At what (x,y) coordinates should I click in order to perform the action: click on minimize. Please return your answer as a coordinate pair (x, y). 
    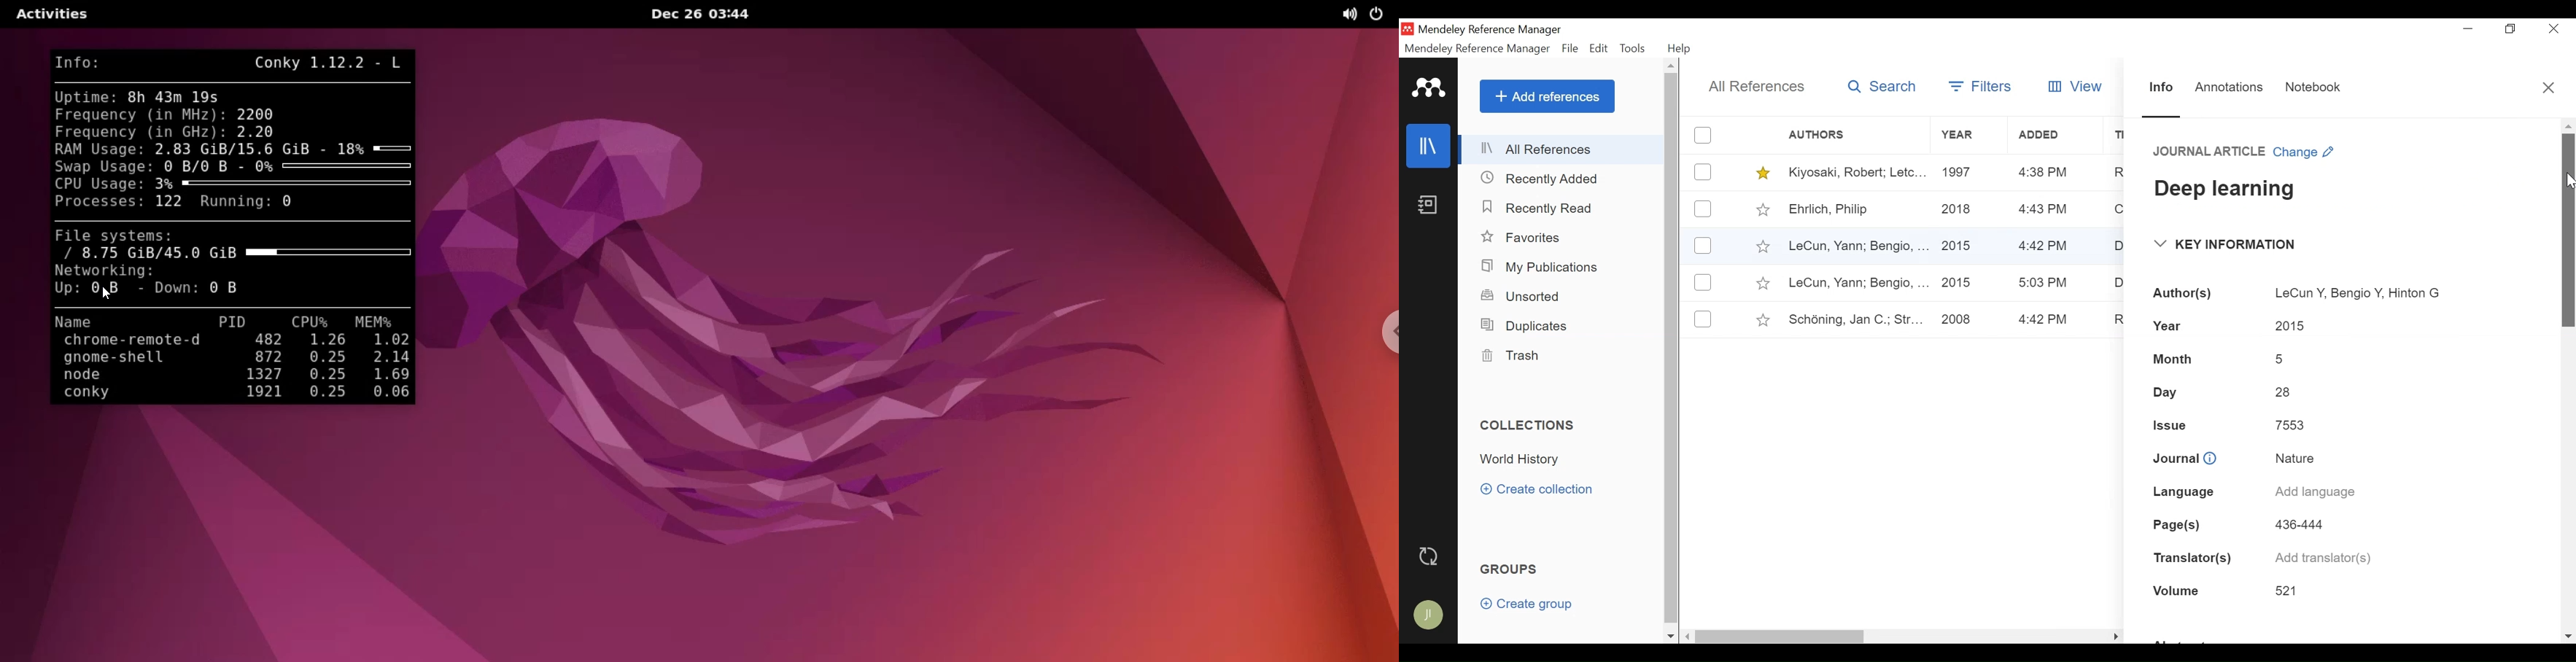
    Looking at the image, I should click on (2469, 28).